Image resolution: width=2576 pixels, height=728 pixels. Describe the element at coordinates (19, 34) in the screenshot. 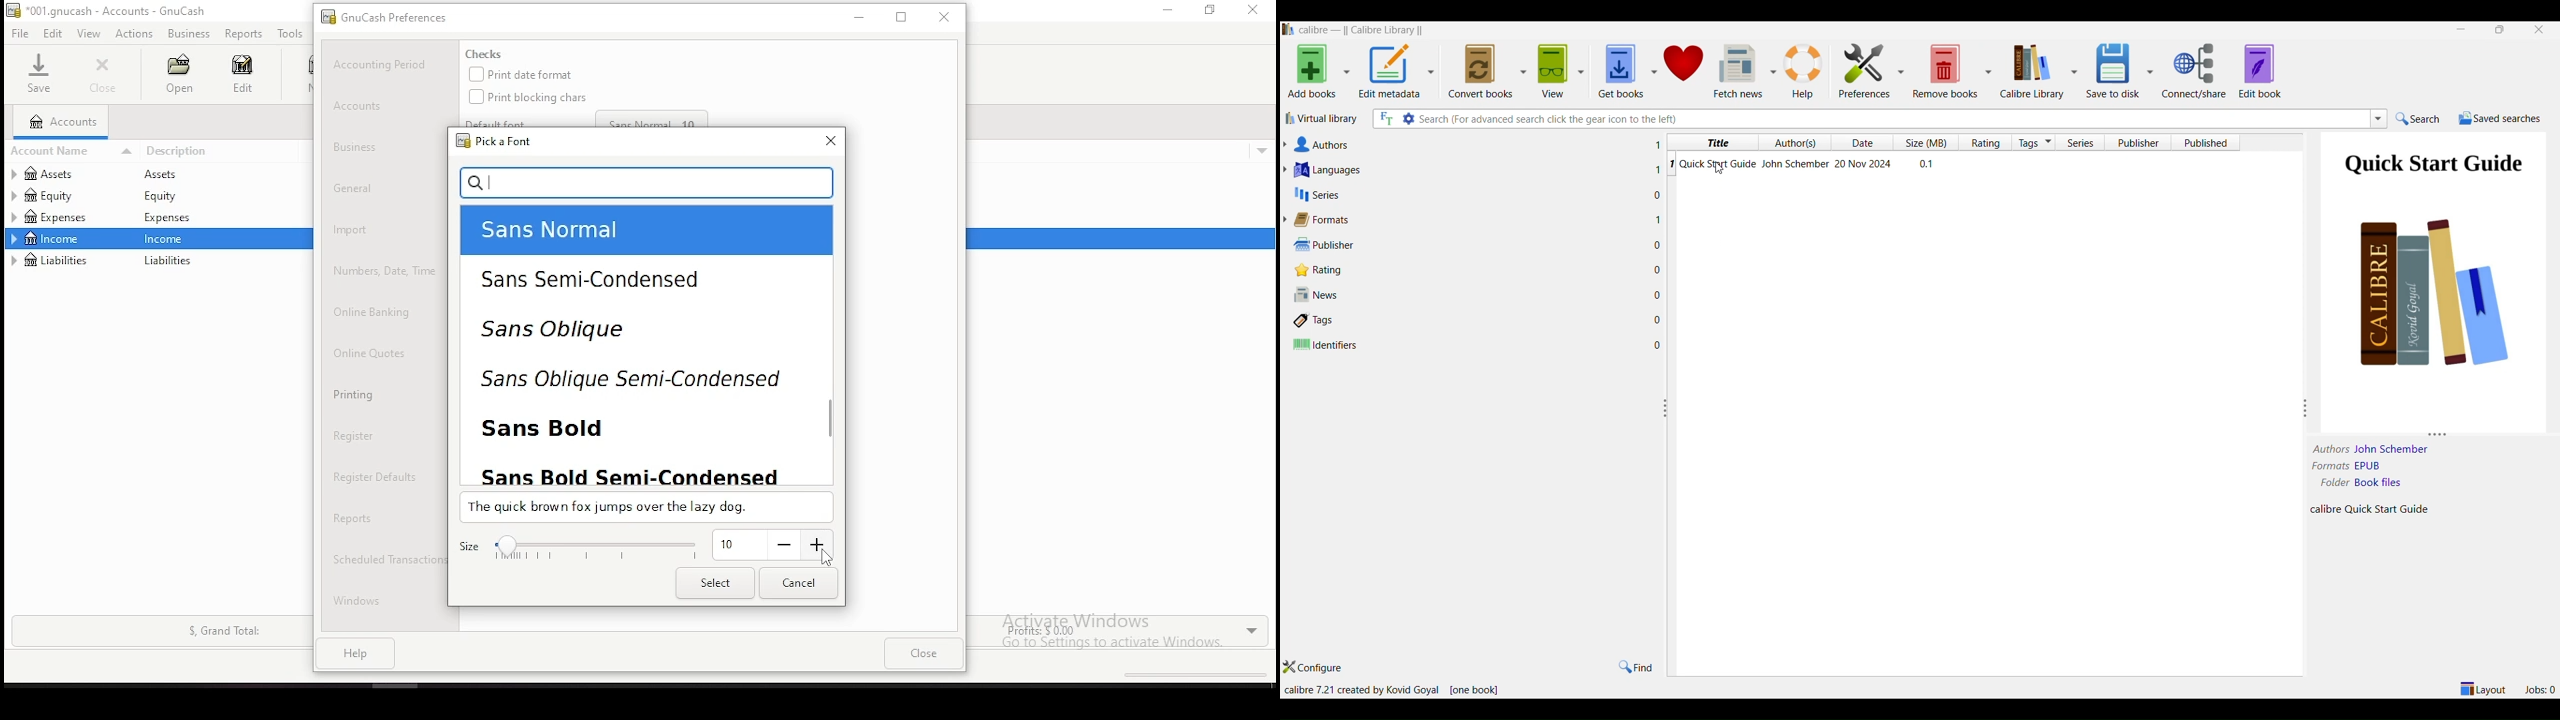

I see `file` at that location.